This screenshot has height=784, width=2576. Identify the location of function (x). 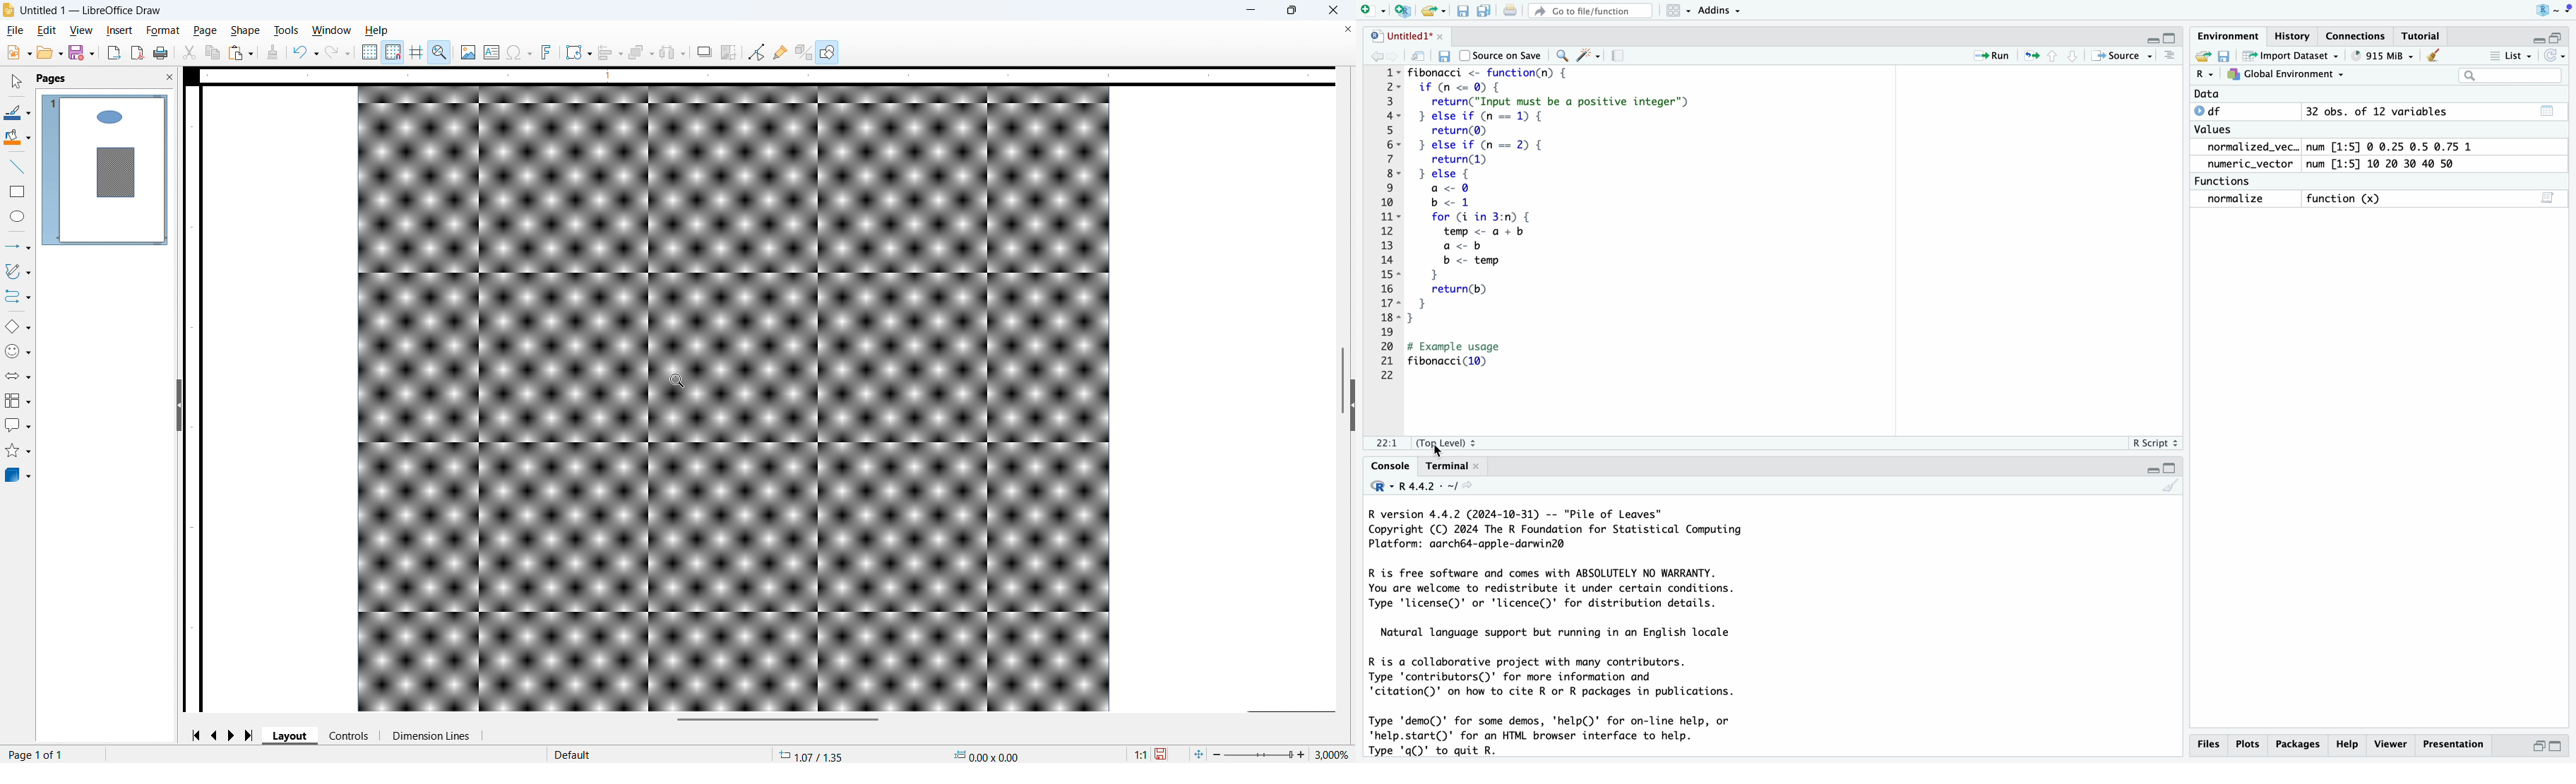
(2346, 197).